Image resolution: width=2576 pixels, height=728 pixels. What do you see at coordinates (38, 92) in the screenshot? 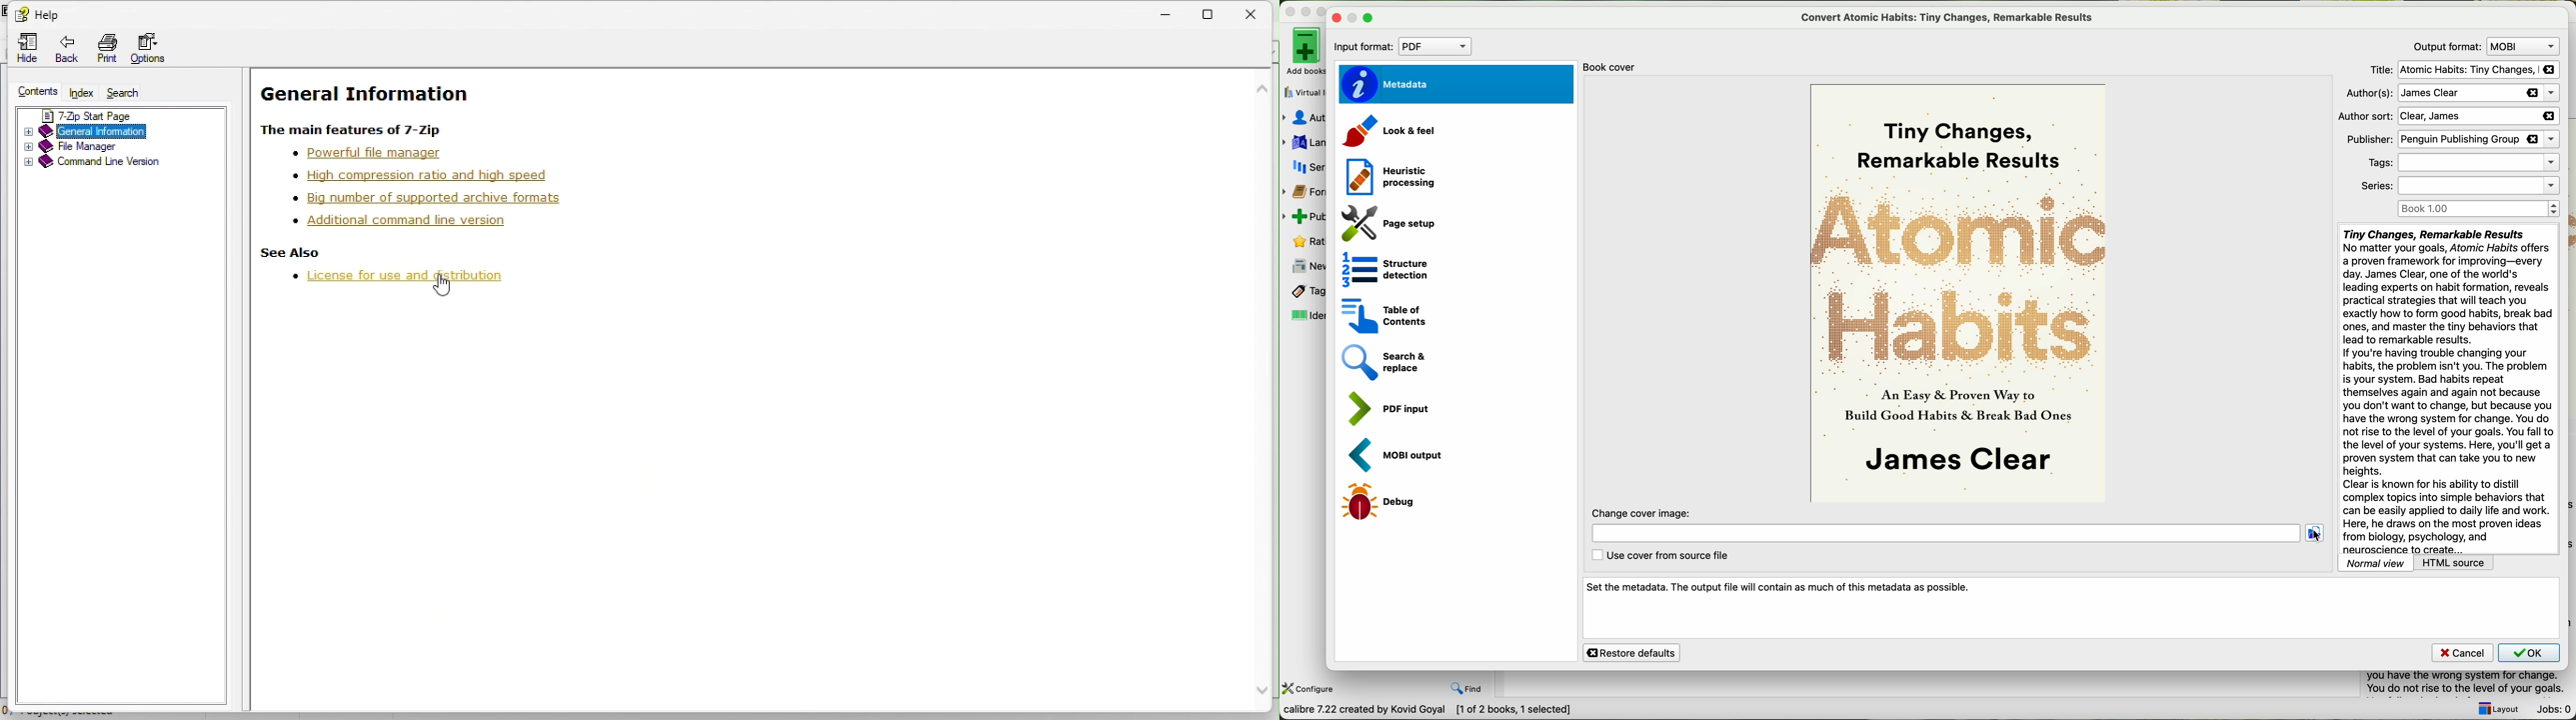
I see `Contents` at bounding box center [38, 92].